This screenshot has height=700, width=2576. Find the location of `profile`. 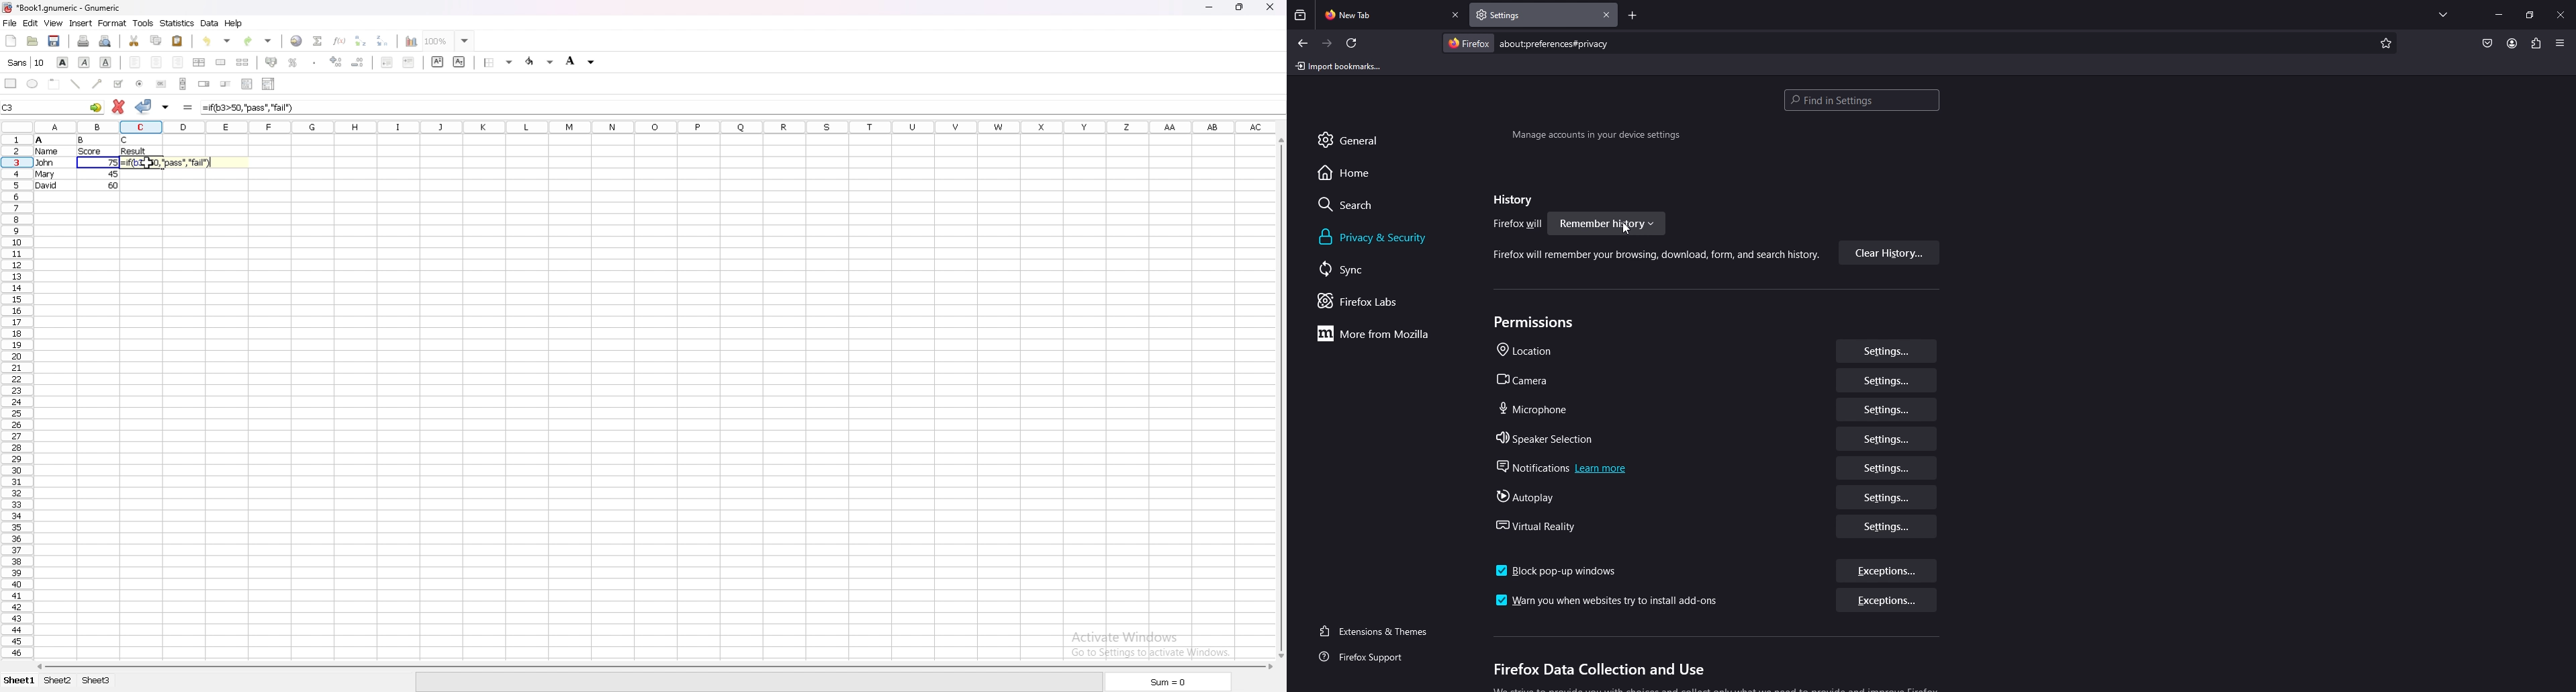

profile is located at coordinates (2512, 43).